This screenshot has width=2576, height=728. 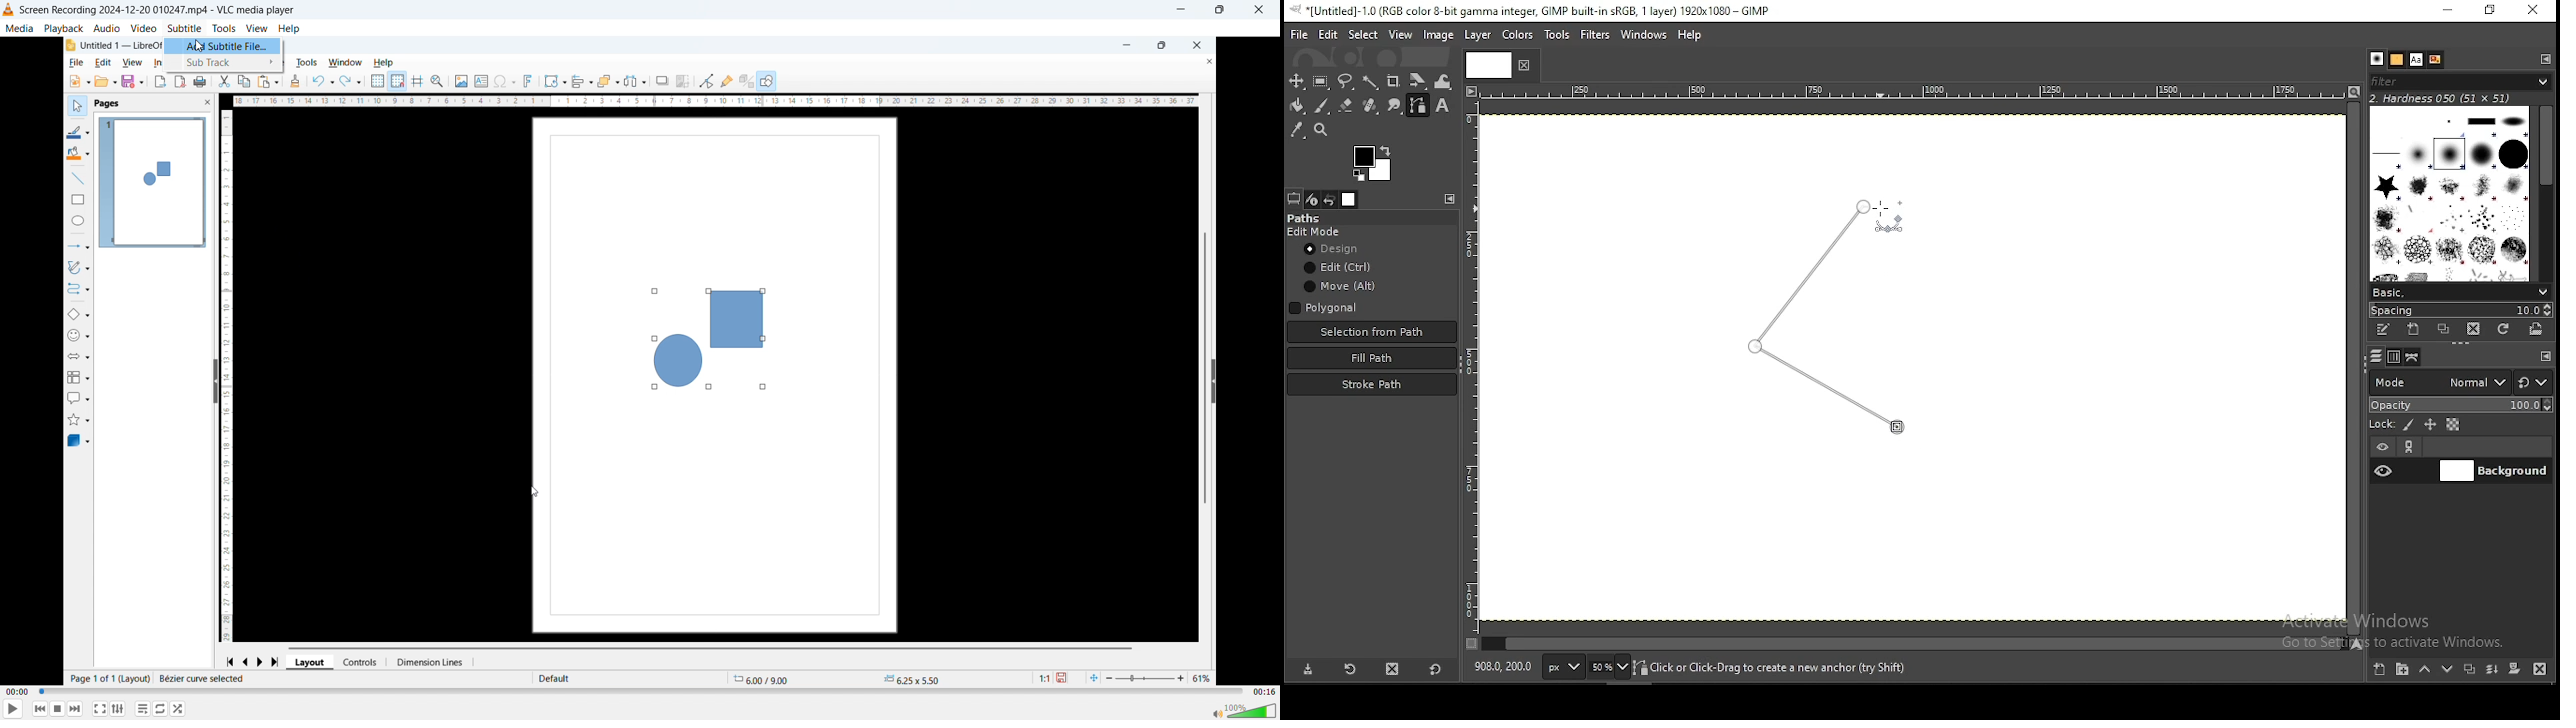 What do you see at coordinates (1197, 44) in the screenshot?
I see `close` at bounding box center [1197, 44].